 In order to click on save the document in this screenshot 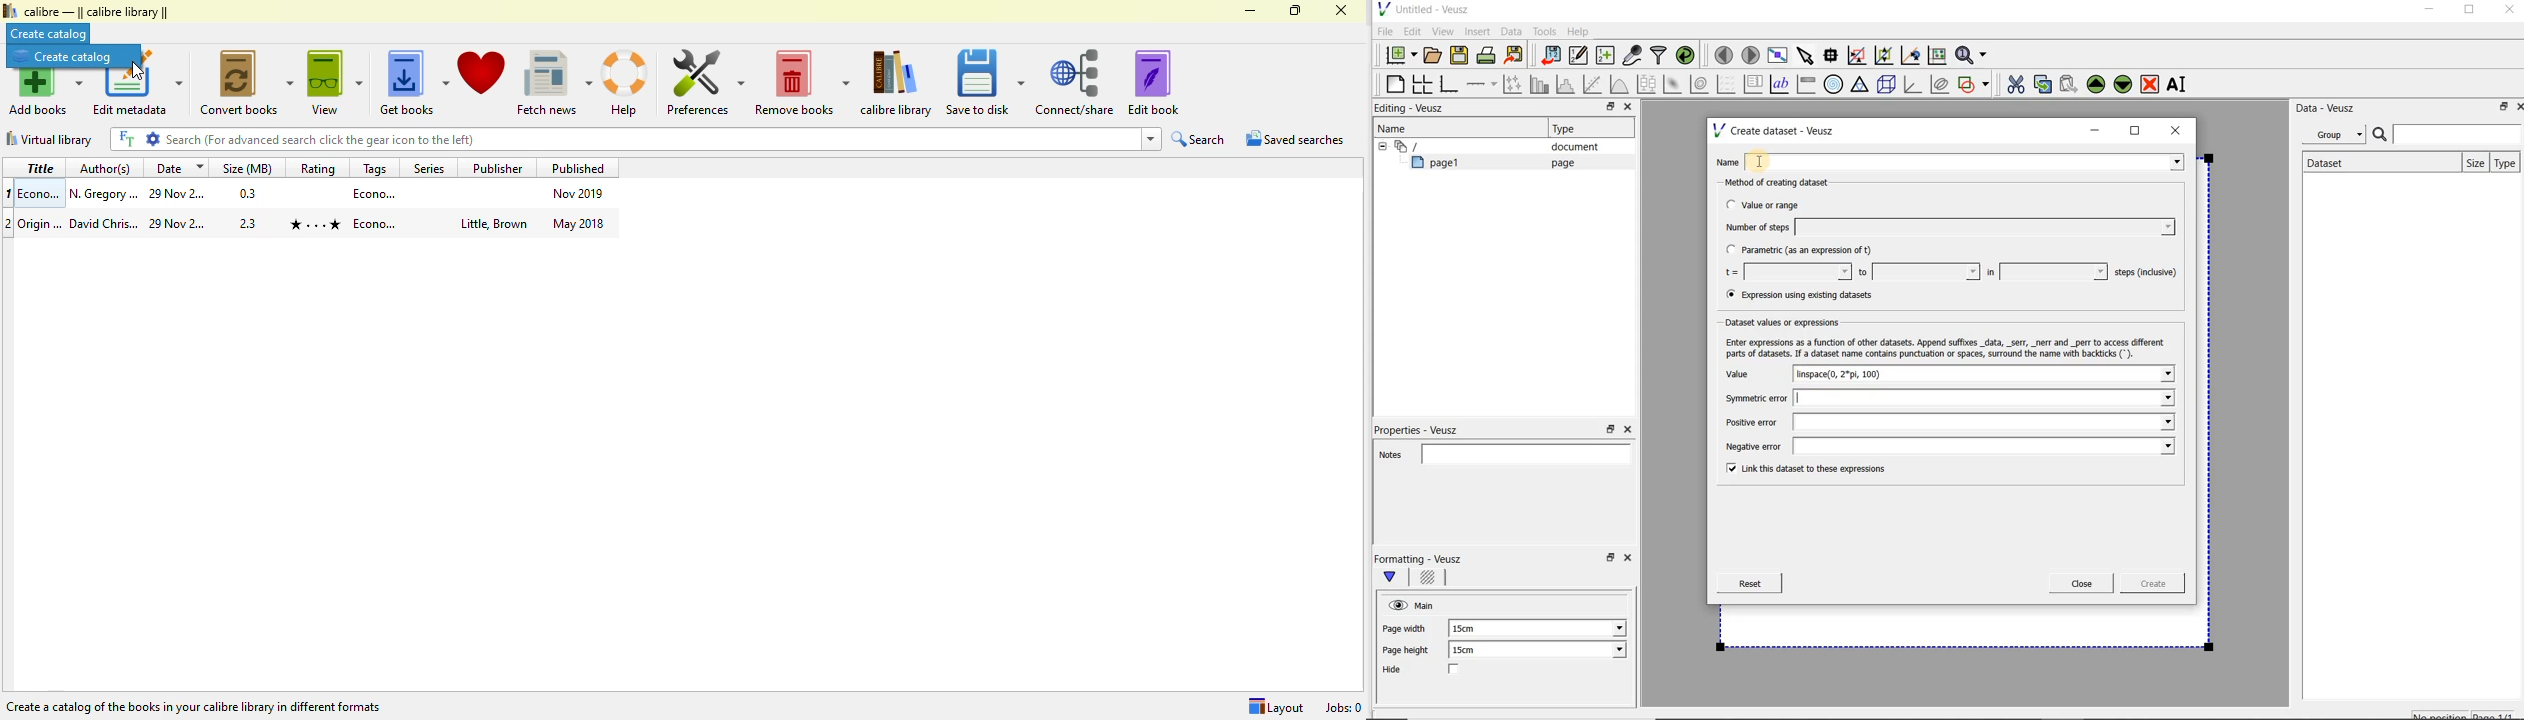, I will do `click(1463, 56)`.